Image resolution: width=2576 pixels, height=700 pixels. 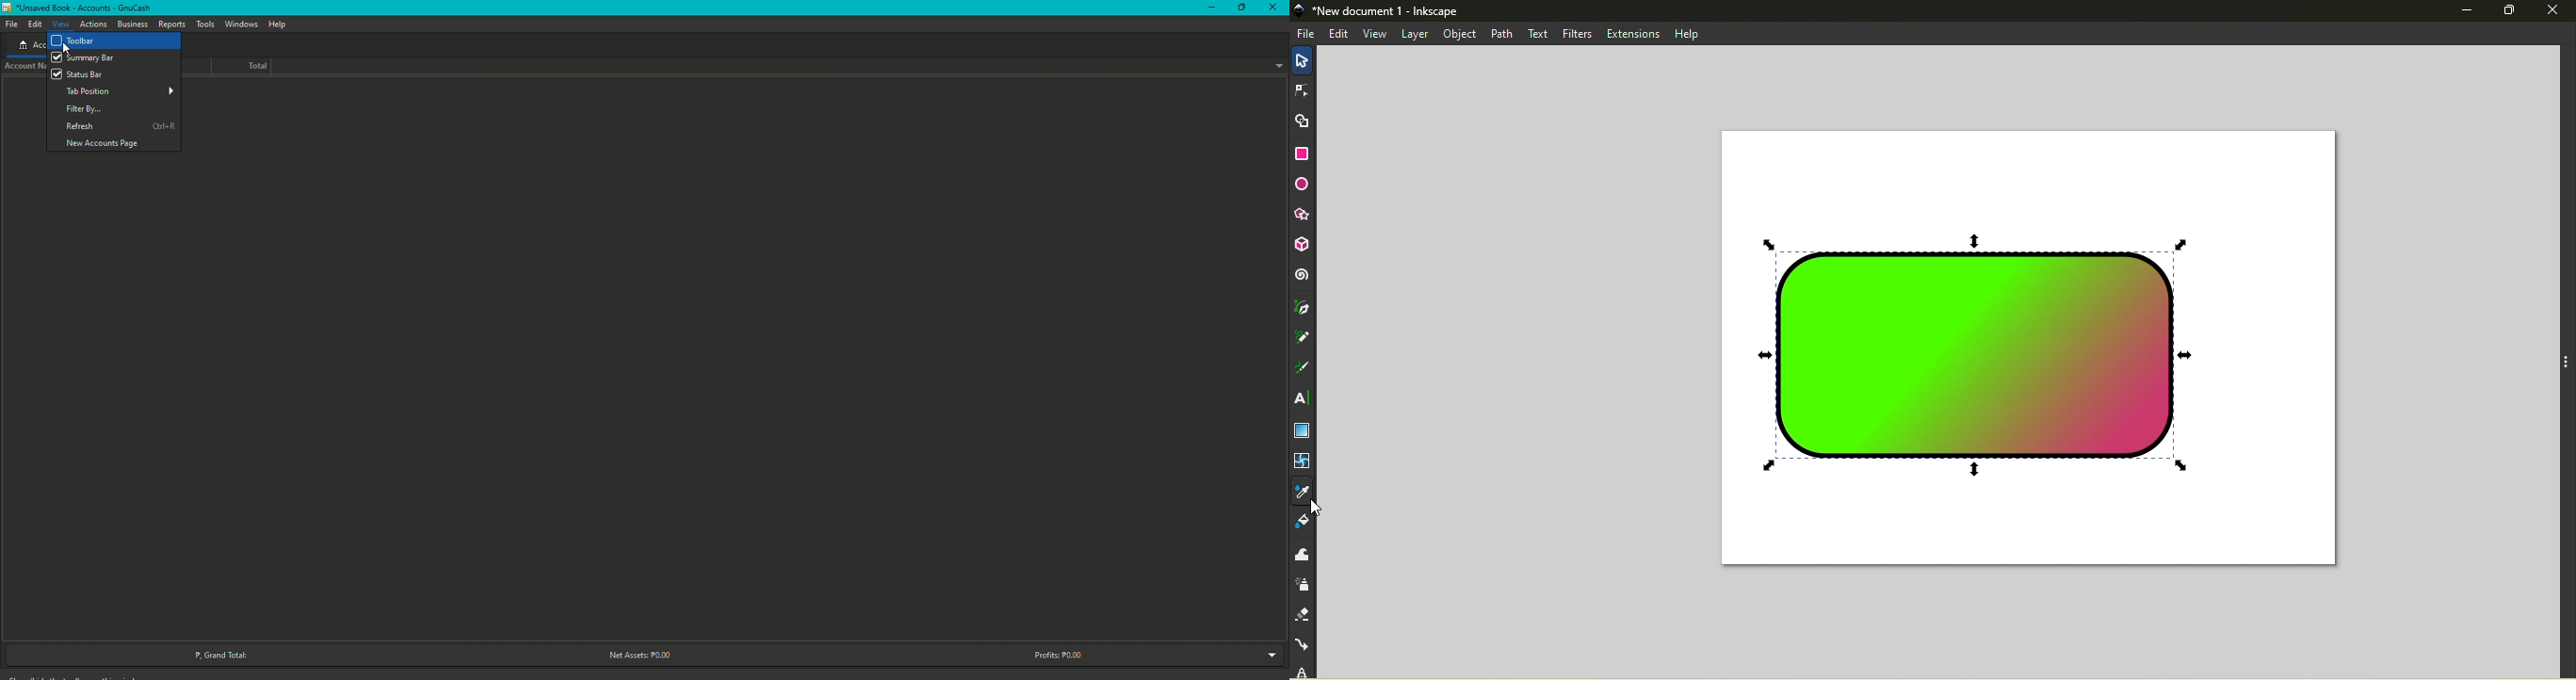 What do you see at coordinates (80, 40) in the screenshot?
I see `Toolbar` at bounding box center [80, 40].